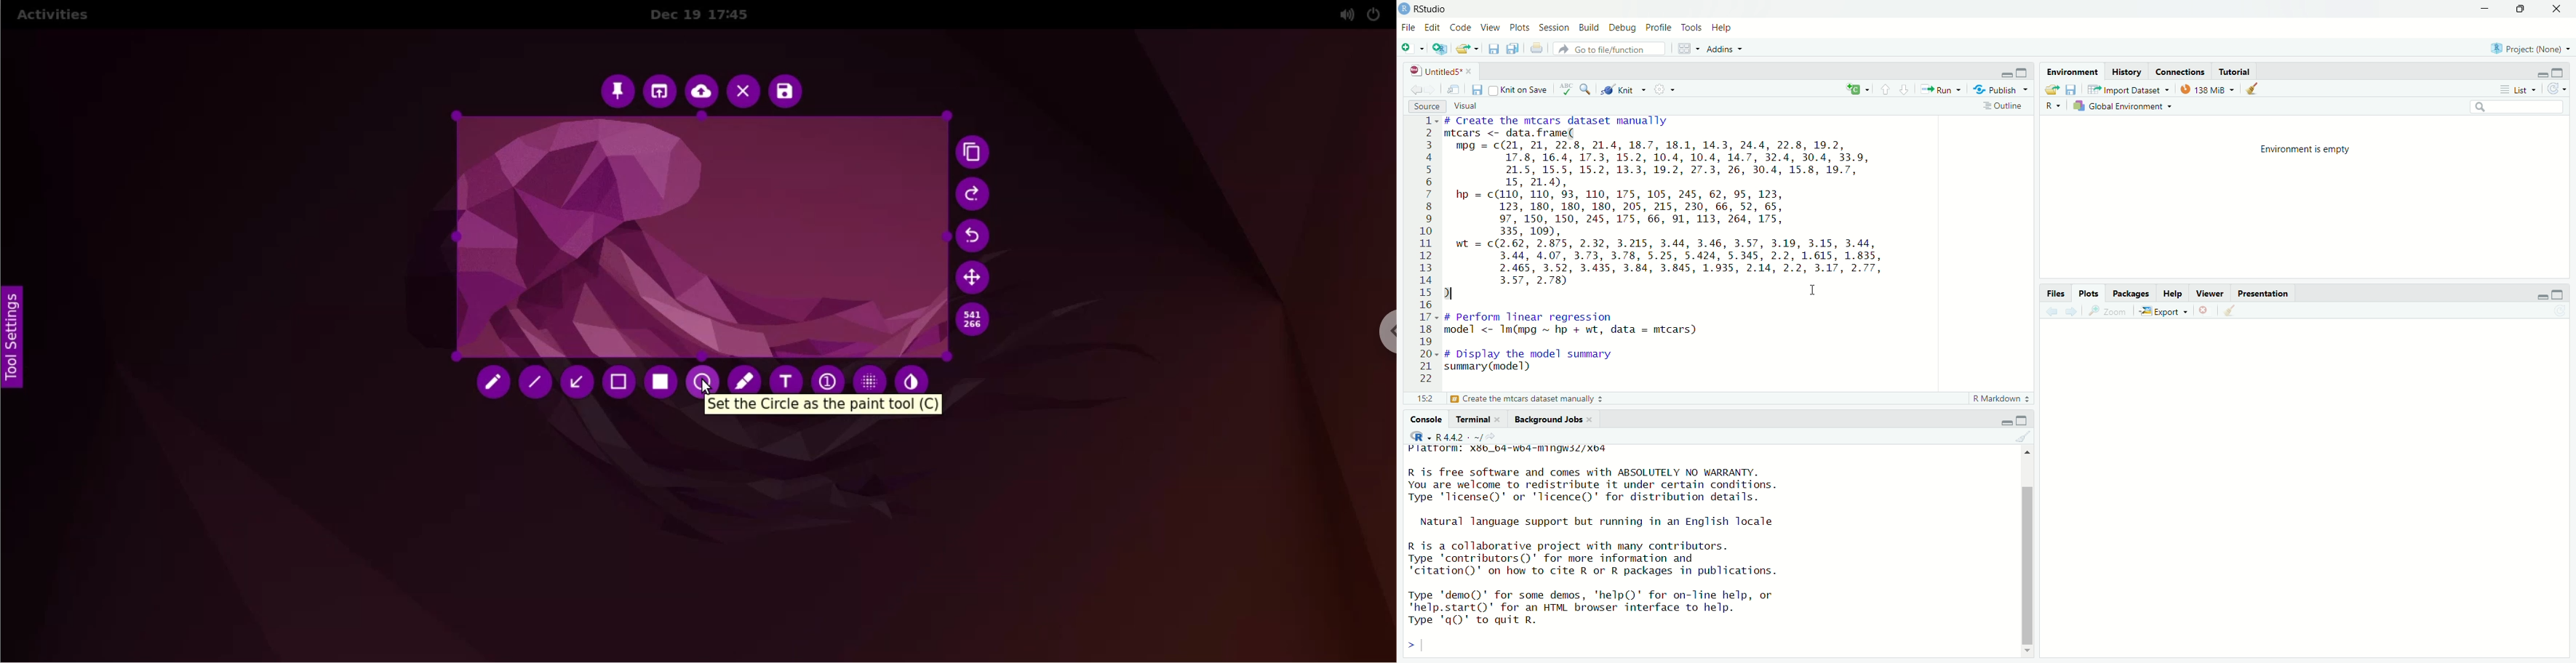  What do you see at coordinates (1814, 291) in the screenshot?
I see `cursor` at bounding box center [1814, 291].